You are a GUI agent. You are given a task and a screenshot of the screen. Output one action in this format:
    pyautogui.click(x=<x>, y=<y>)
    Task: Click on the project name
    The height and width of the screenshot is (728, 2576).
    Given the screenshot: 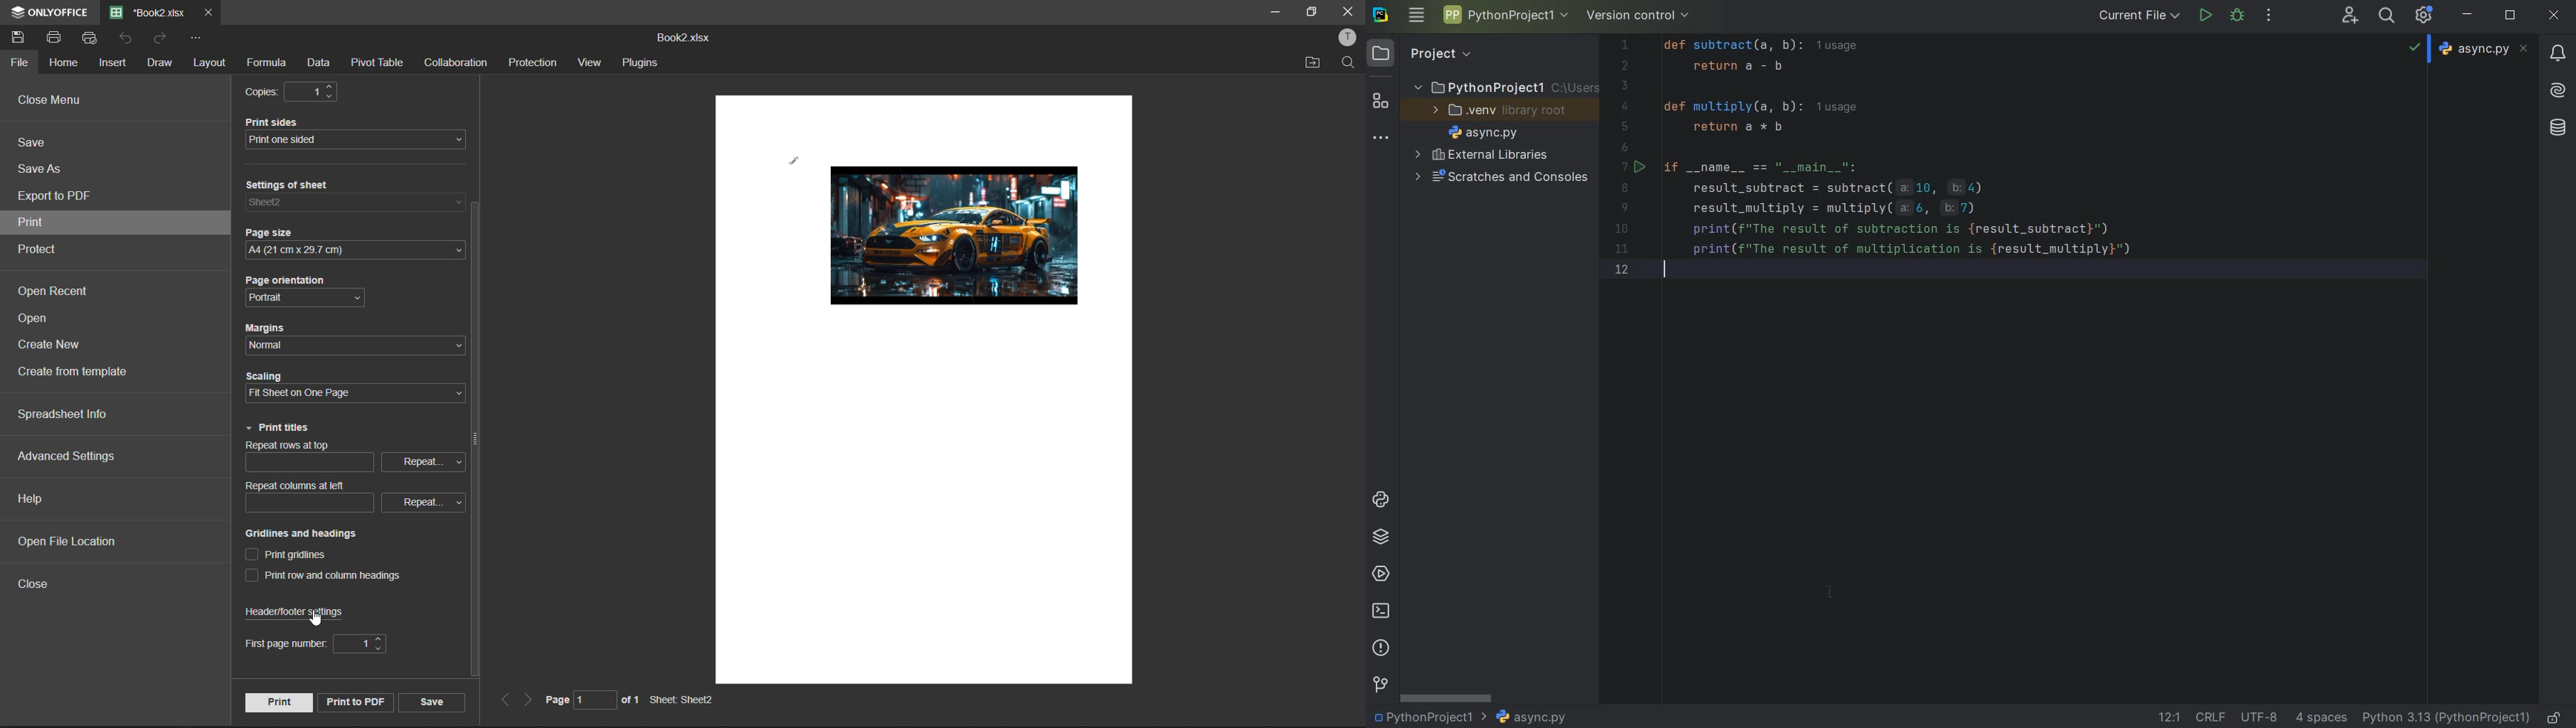 What is the action you would take?
    pyautogui.click(x=1429, y=718)
    